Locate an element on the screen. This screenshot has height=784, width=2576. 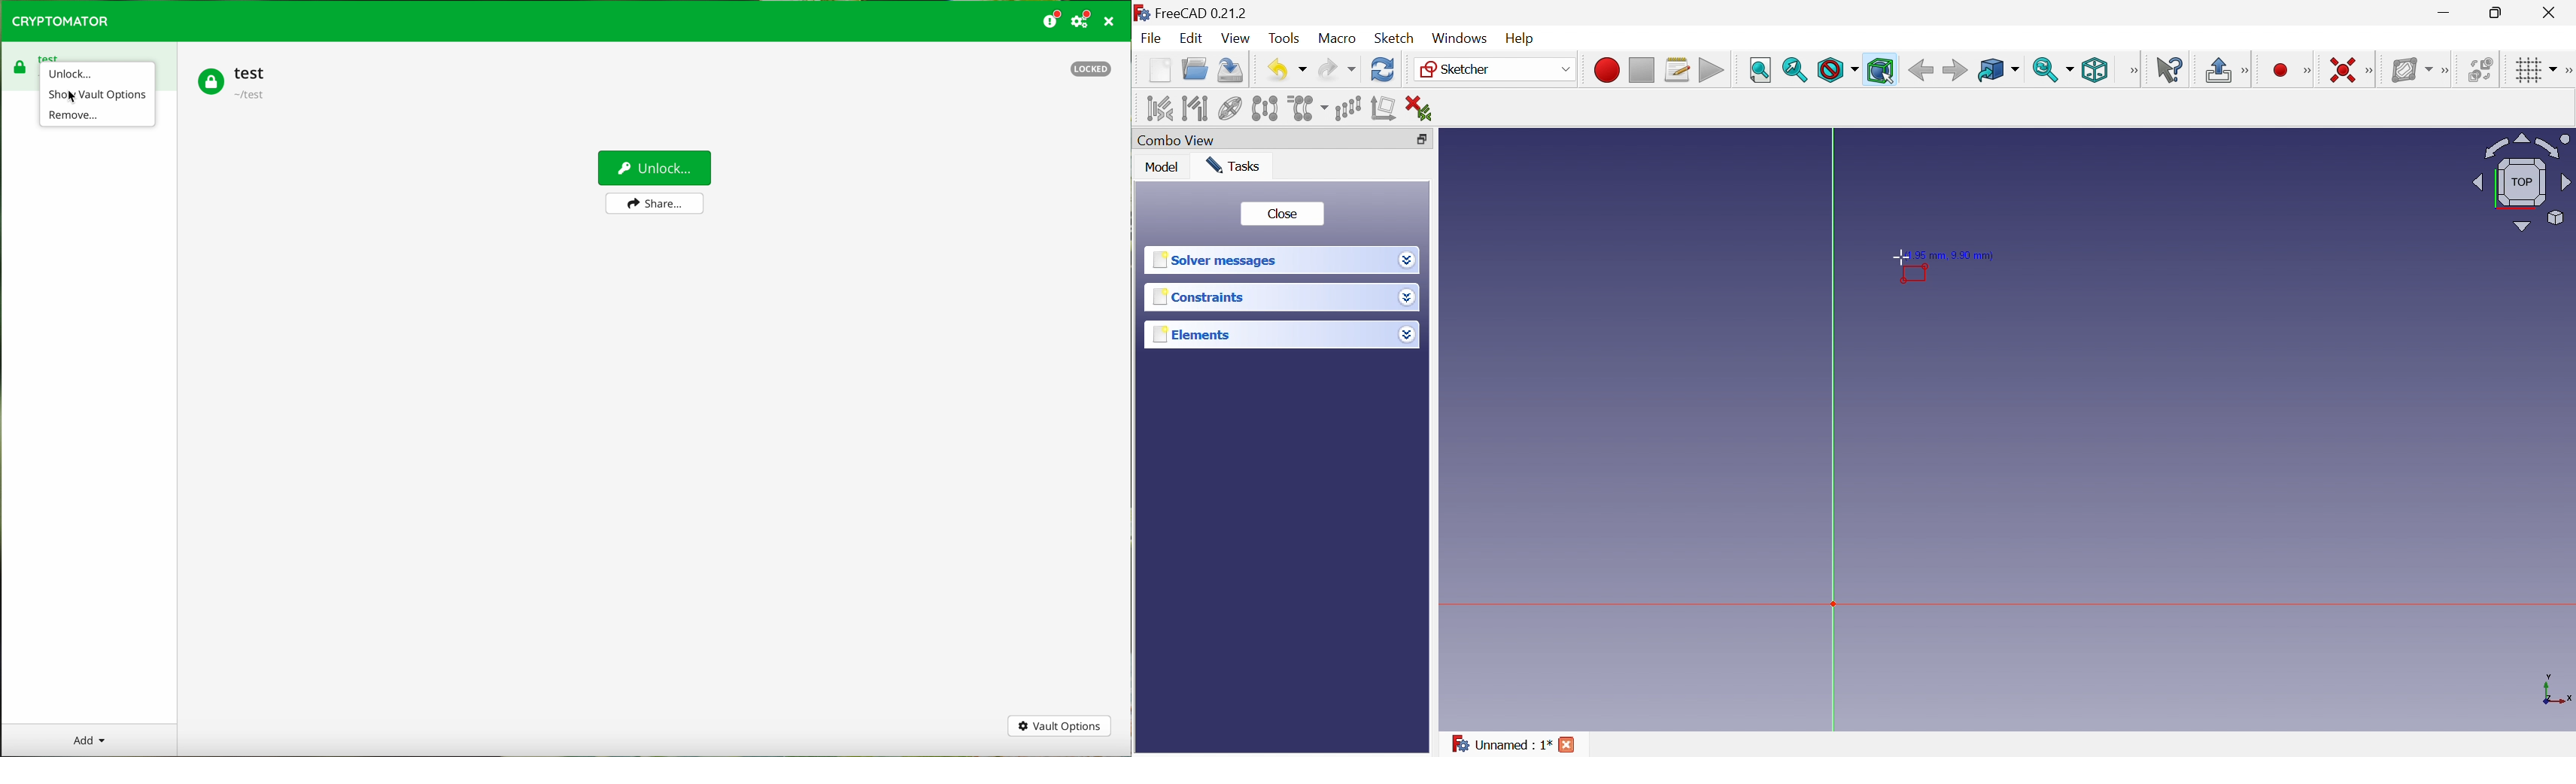
test vault is located at coordinates (235, 83).